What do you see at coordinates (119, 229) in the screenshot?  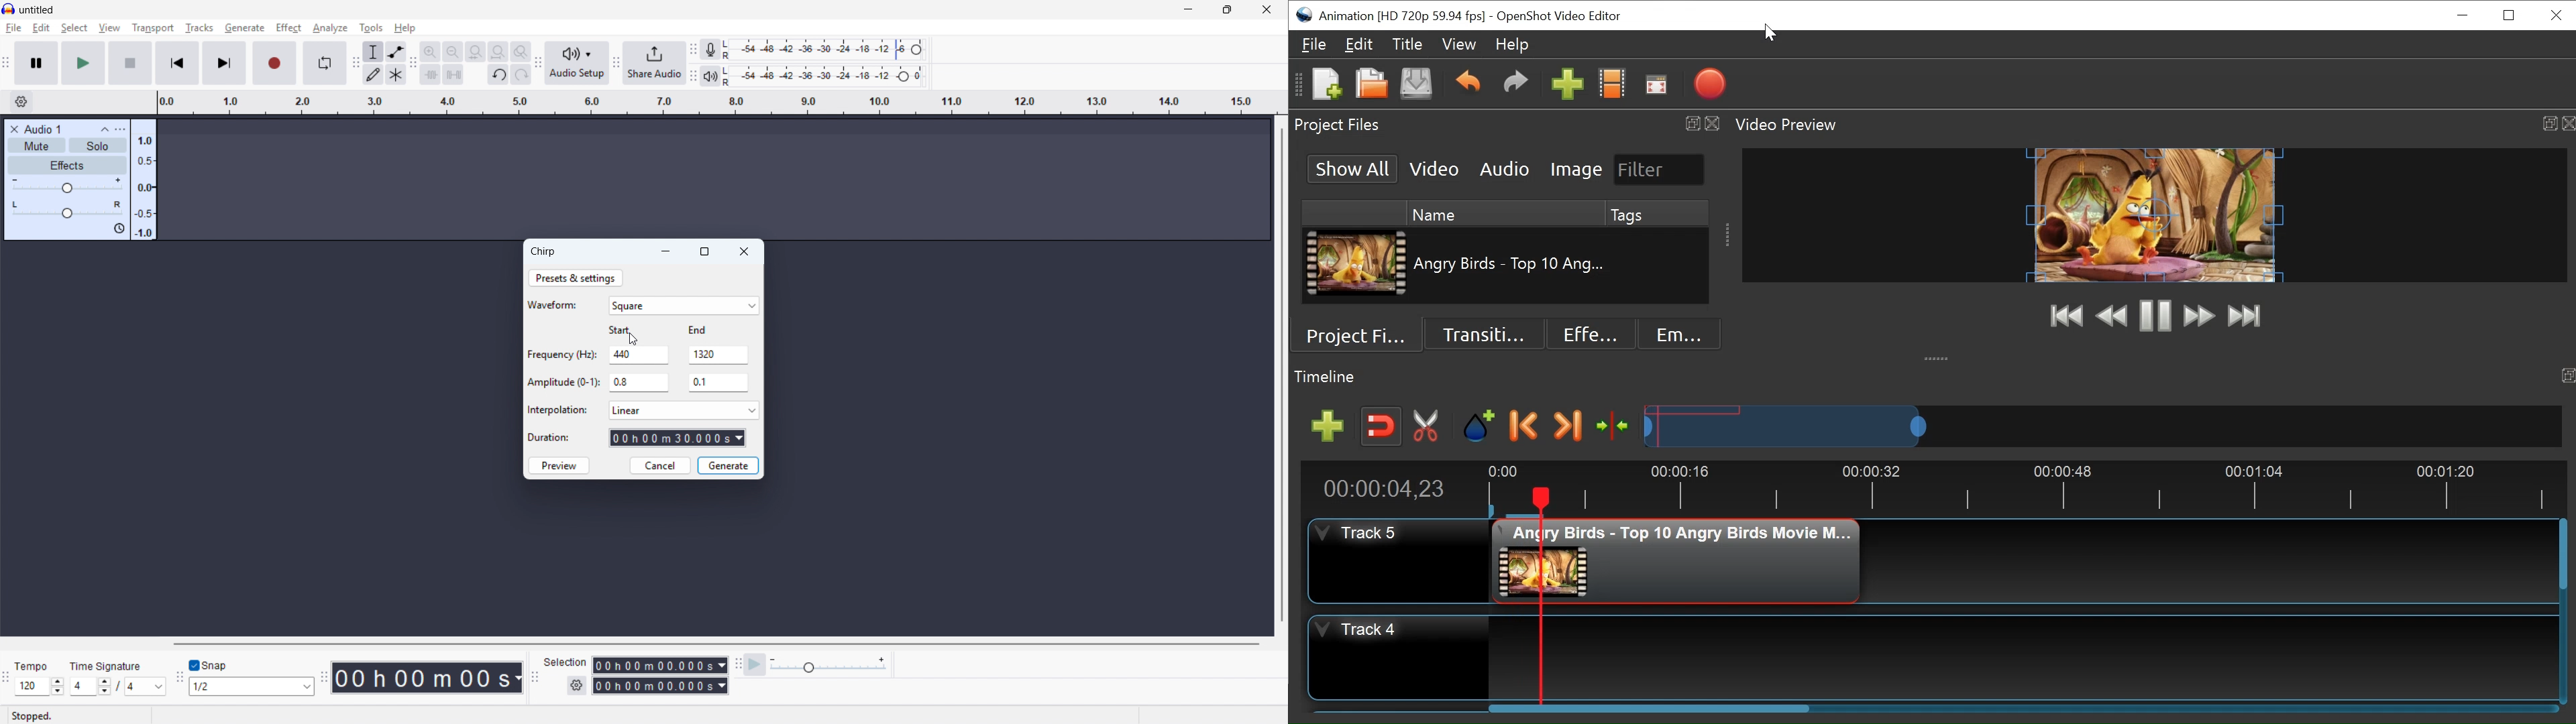 I see `Sync lock on ` at bounding box center [119, 229].